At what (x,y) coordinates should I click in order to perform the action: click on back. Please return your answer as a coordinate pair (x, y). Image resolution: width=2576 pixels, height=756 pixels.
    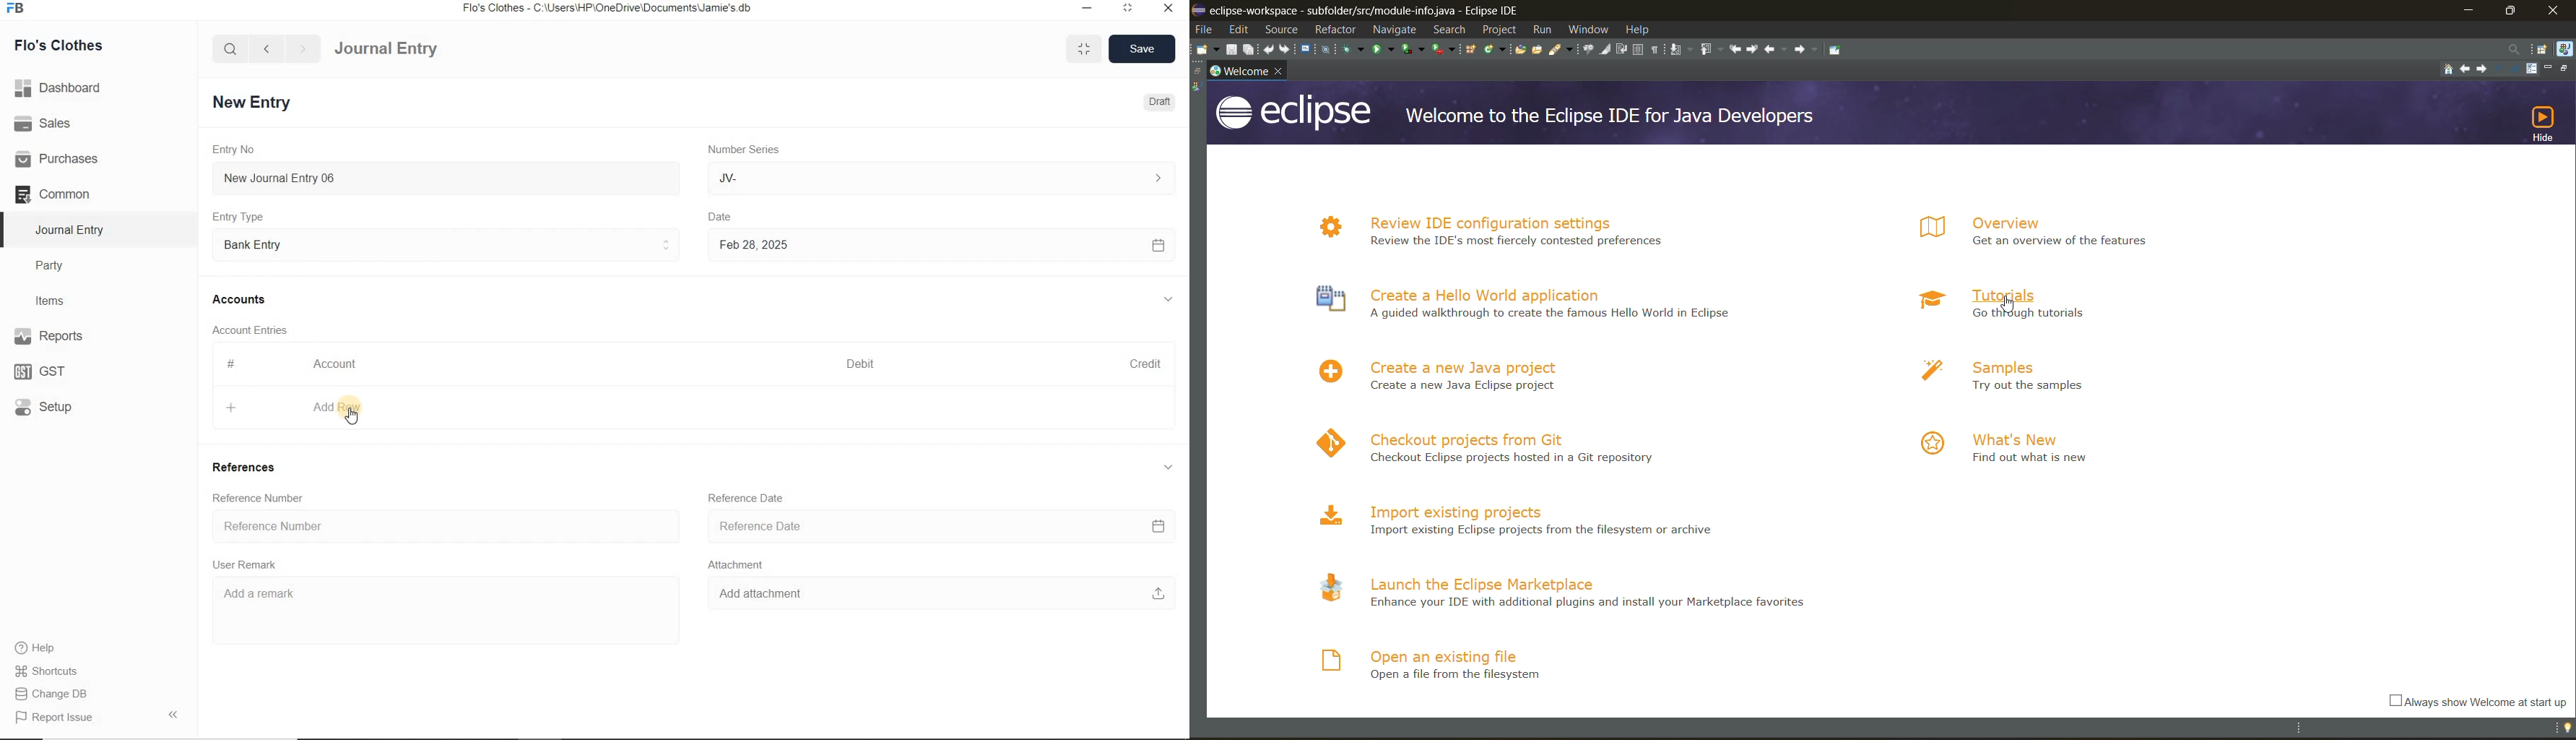
    Looking at the image, I should click on (266, 47).